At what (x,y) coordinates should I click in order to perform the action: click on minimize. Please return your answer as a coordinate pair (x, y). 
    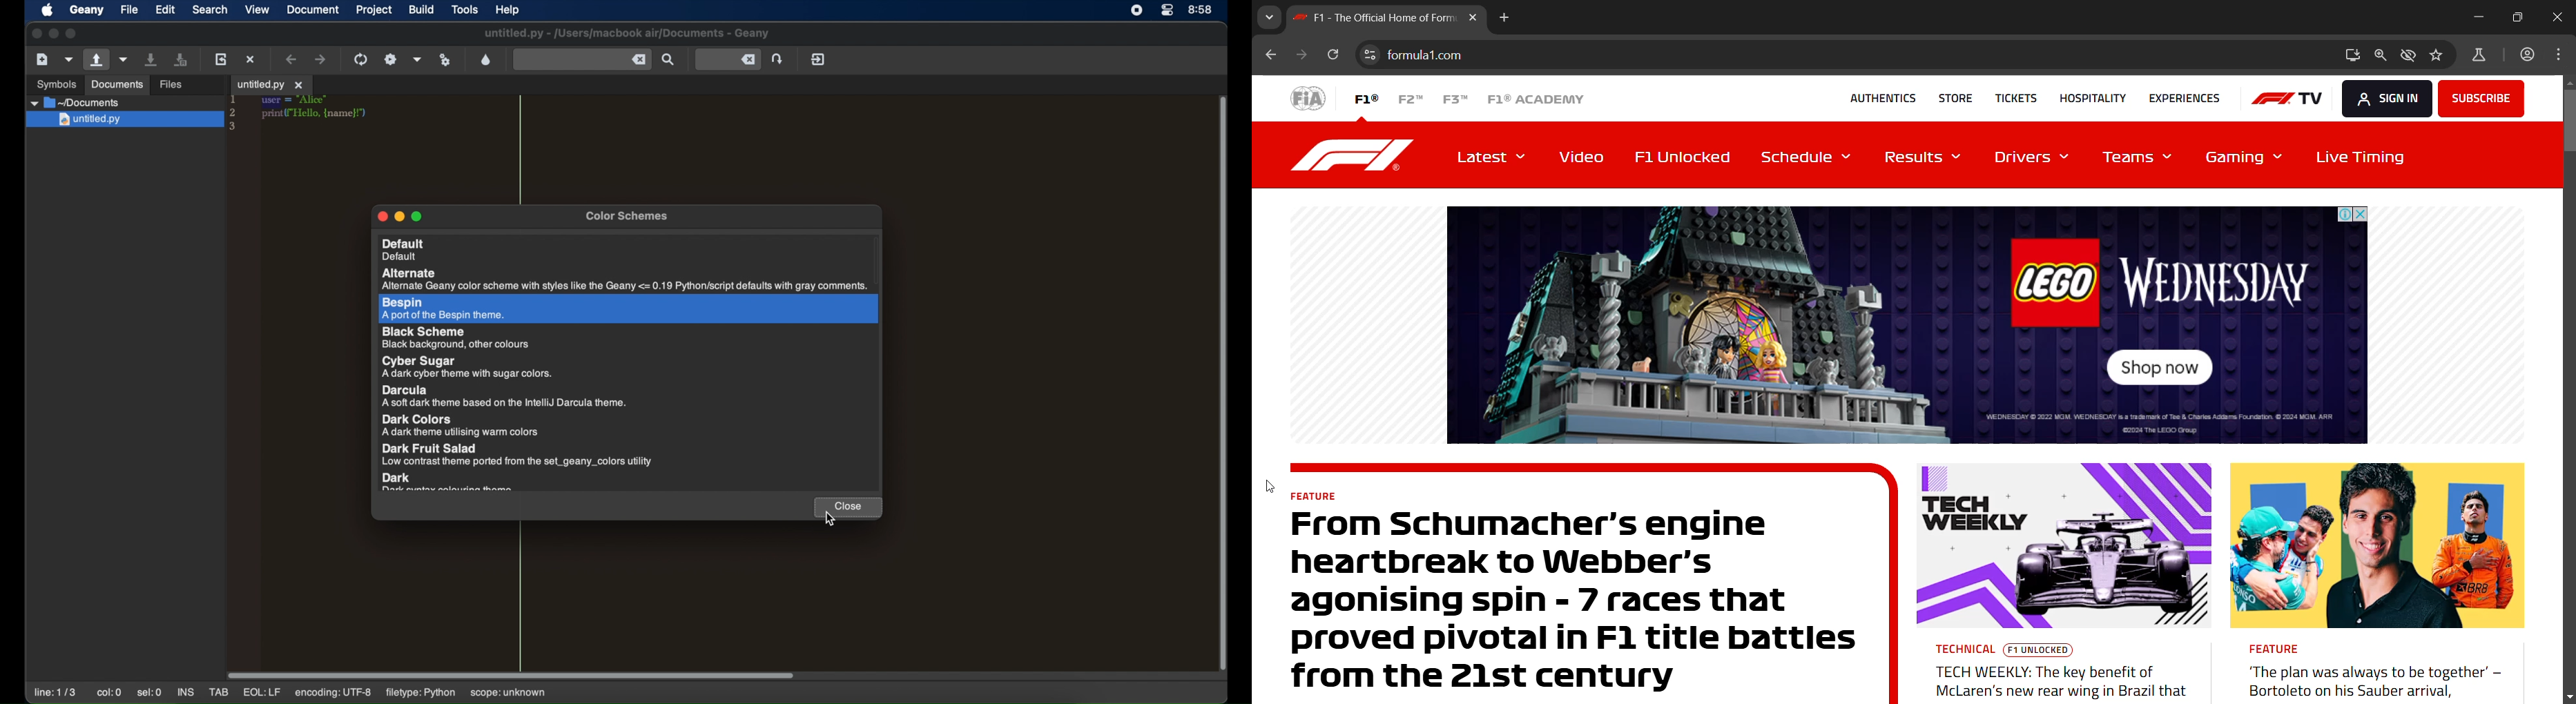
    Looking at the image, I should click on (2480, 17).